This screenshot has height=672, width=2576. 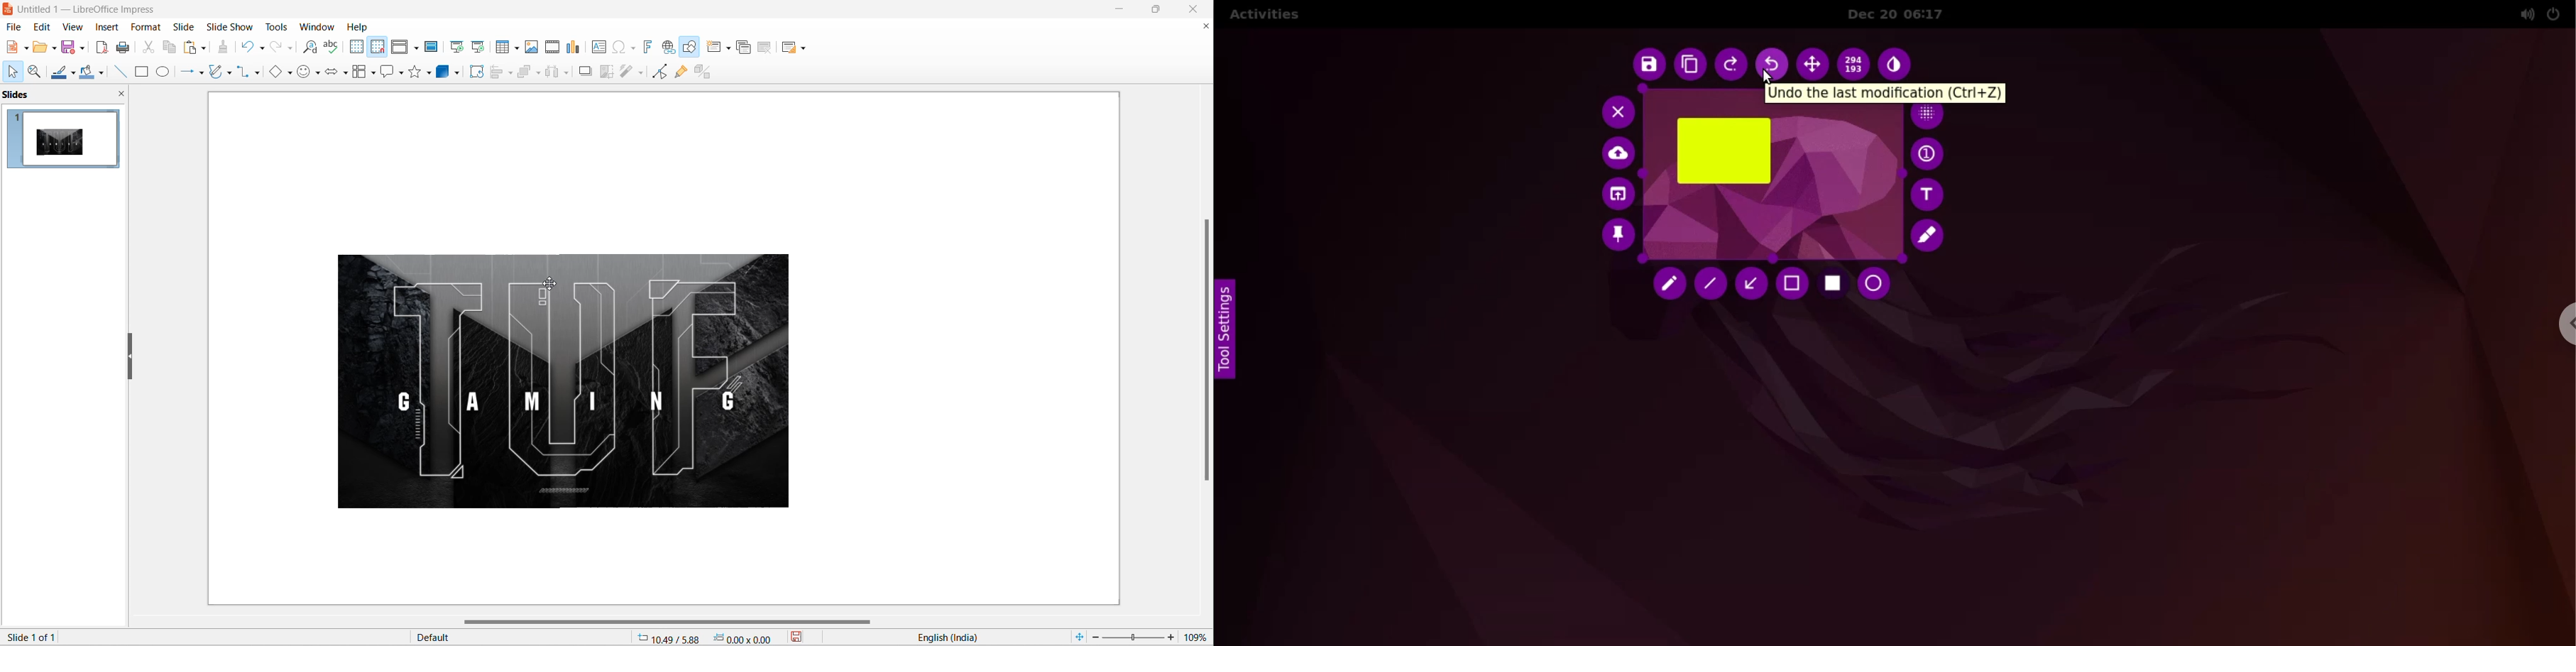 I want to click on insert hyperlink, so click(x=670, y=48).